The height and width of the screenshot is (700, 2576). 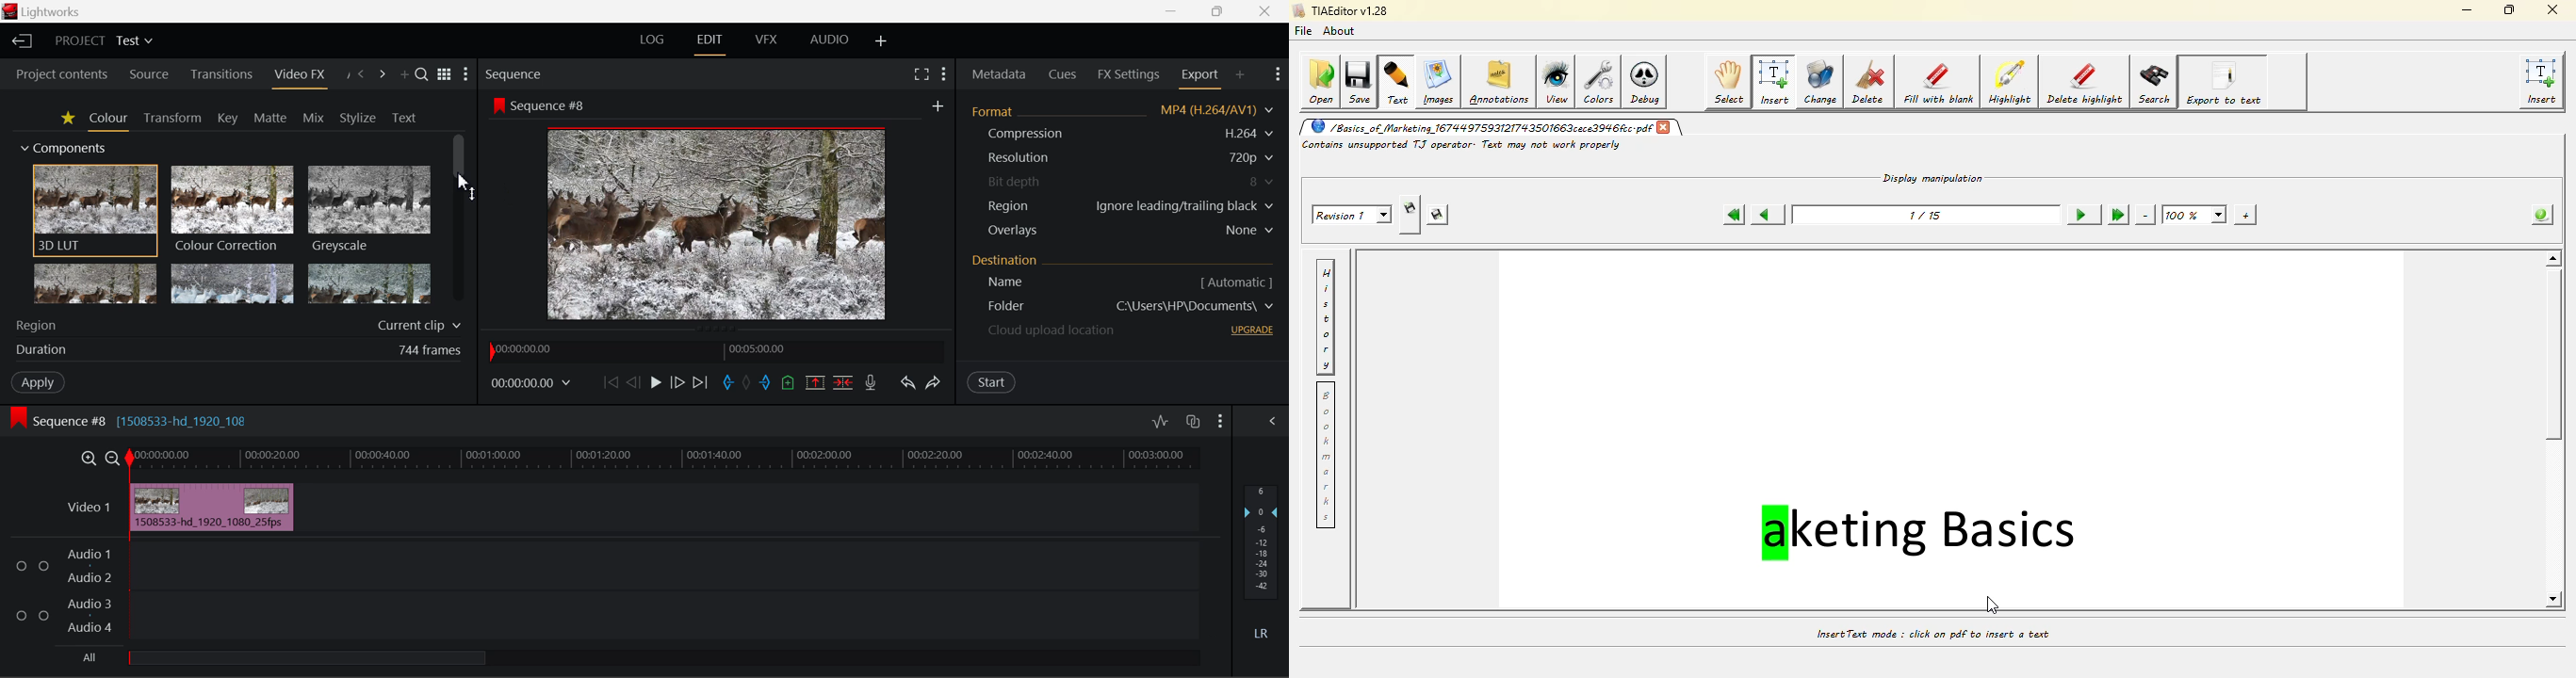 What do you see at coordinates (1020, 158) in the screenshot?
I see `Resolution` at bounding box center [1020, 158].